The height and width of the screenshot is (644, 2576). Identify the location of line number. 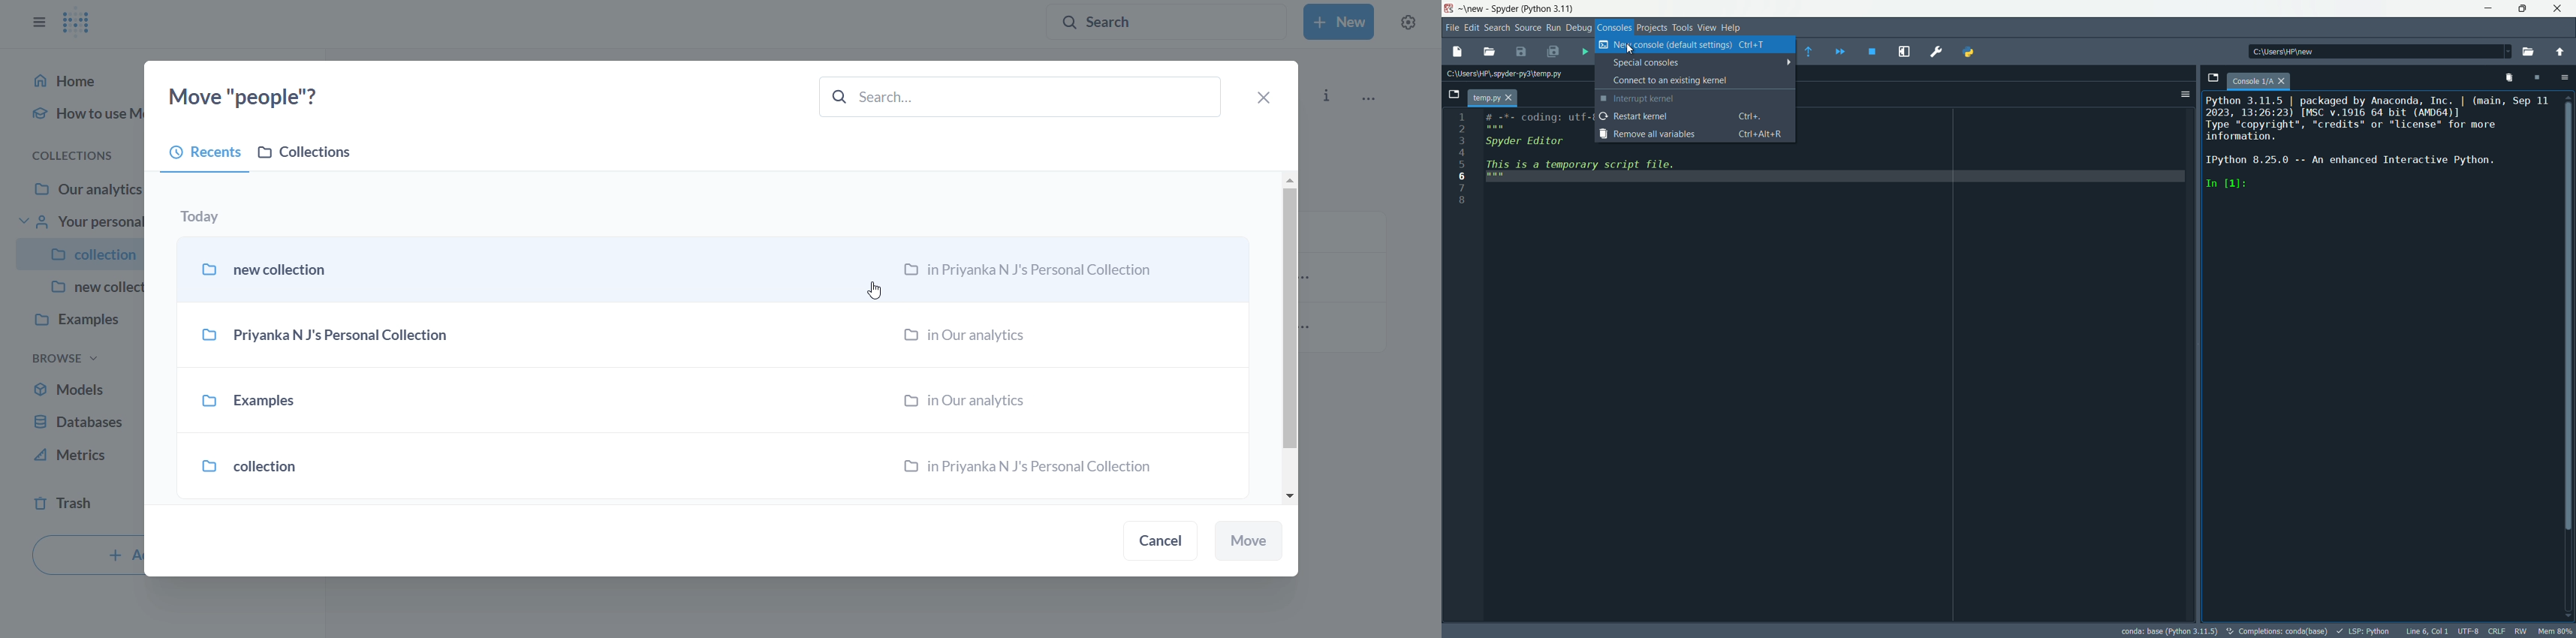
(1460, 158).